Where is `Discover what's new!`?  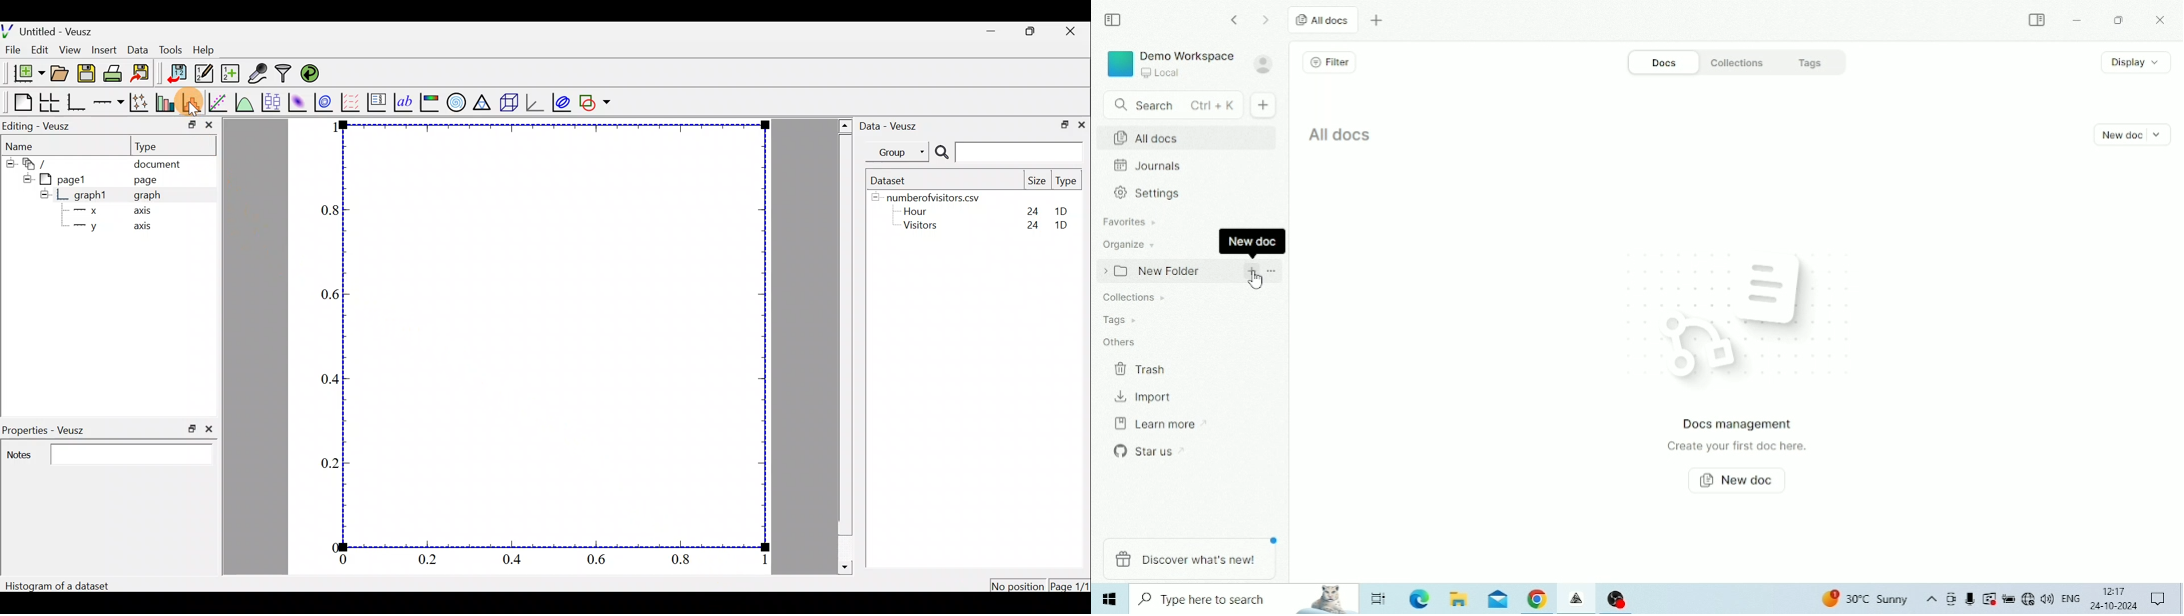
Discover what's new! is located at coordinates (1189, 560).